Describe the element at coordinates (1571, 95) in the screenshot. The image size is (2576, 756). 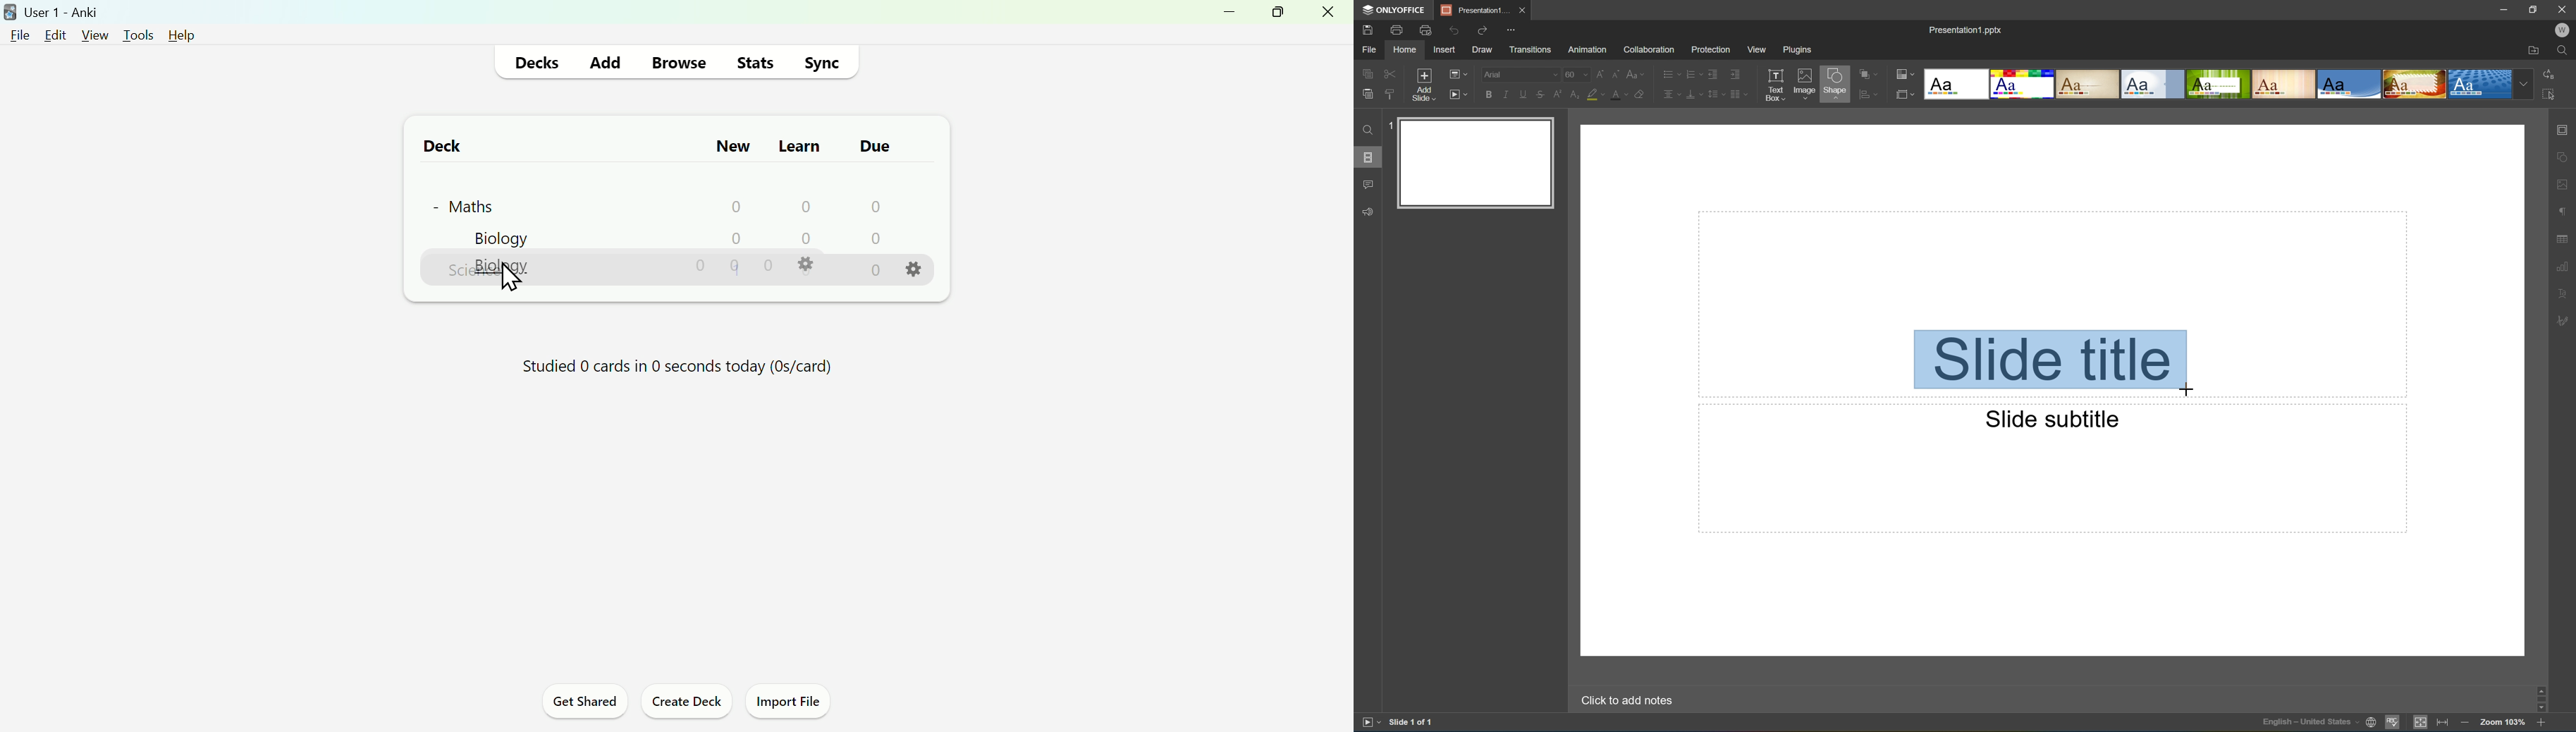
I see `Subscript` at that location.